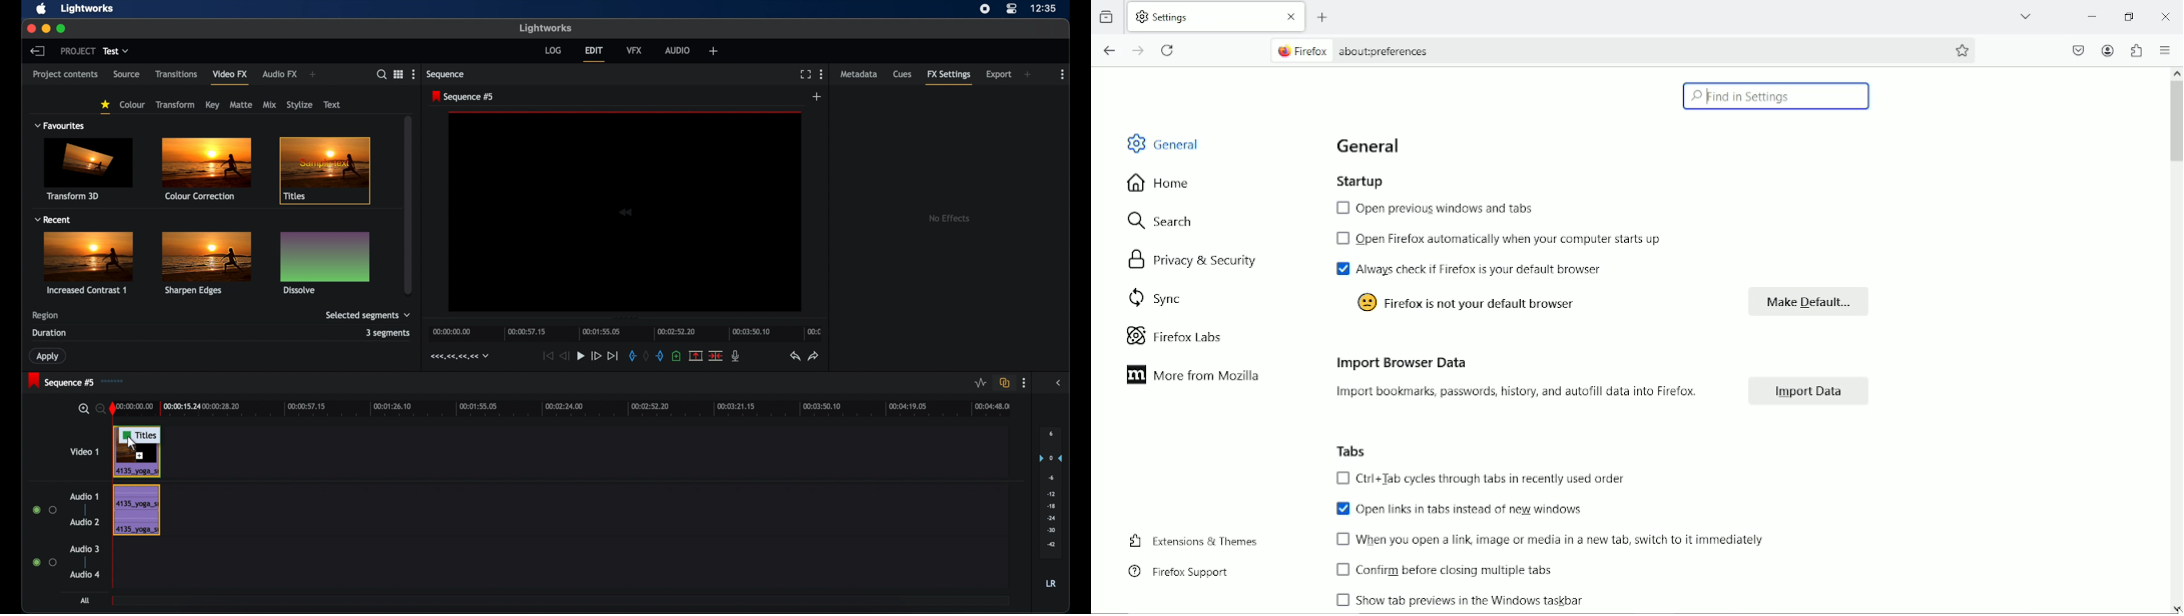  Describe the element at coordinates (1400, 361) in the screenshot. I see `Import browser data` at that location.